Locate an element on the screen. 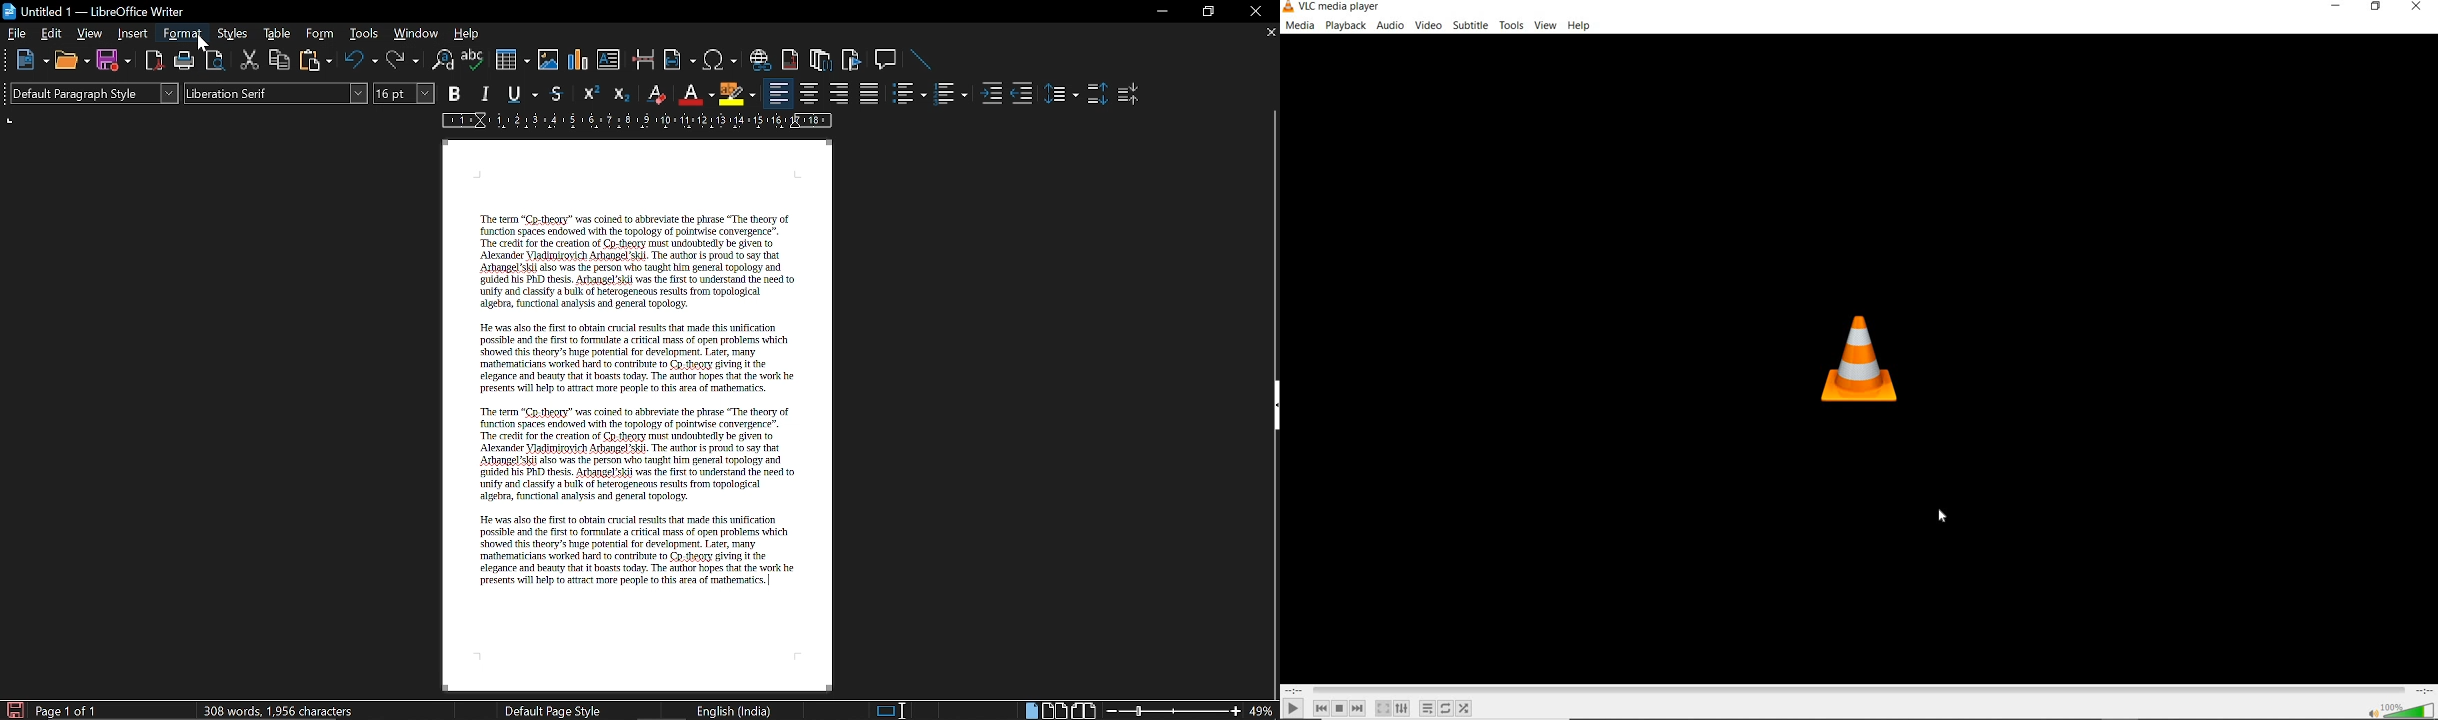 This screenshot has width=2464, height=728. Line is located at coordinates (925, 61).